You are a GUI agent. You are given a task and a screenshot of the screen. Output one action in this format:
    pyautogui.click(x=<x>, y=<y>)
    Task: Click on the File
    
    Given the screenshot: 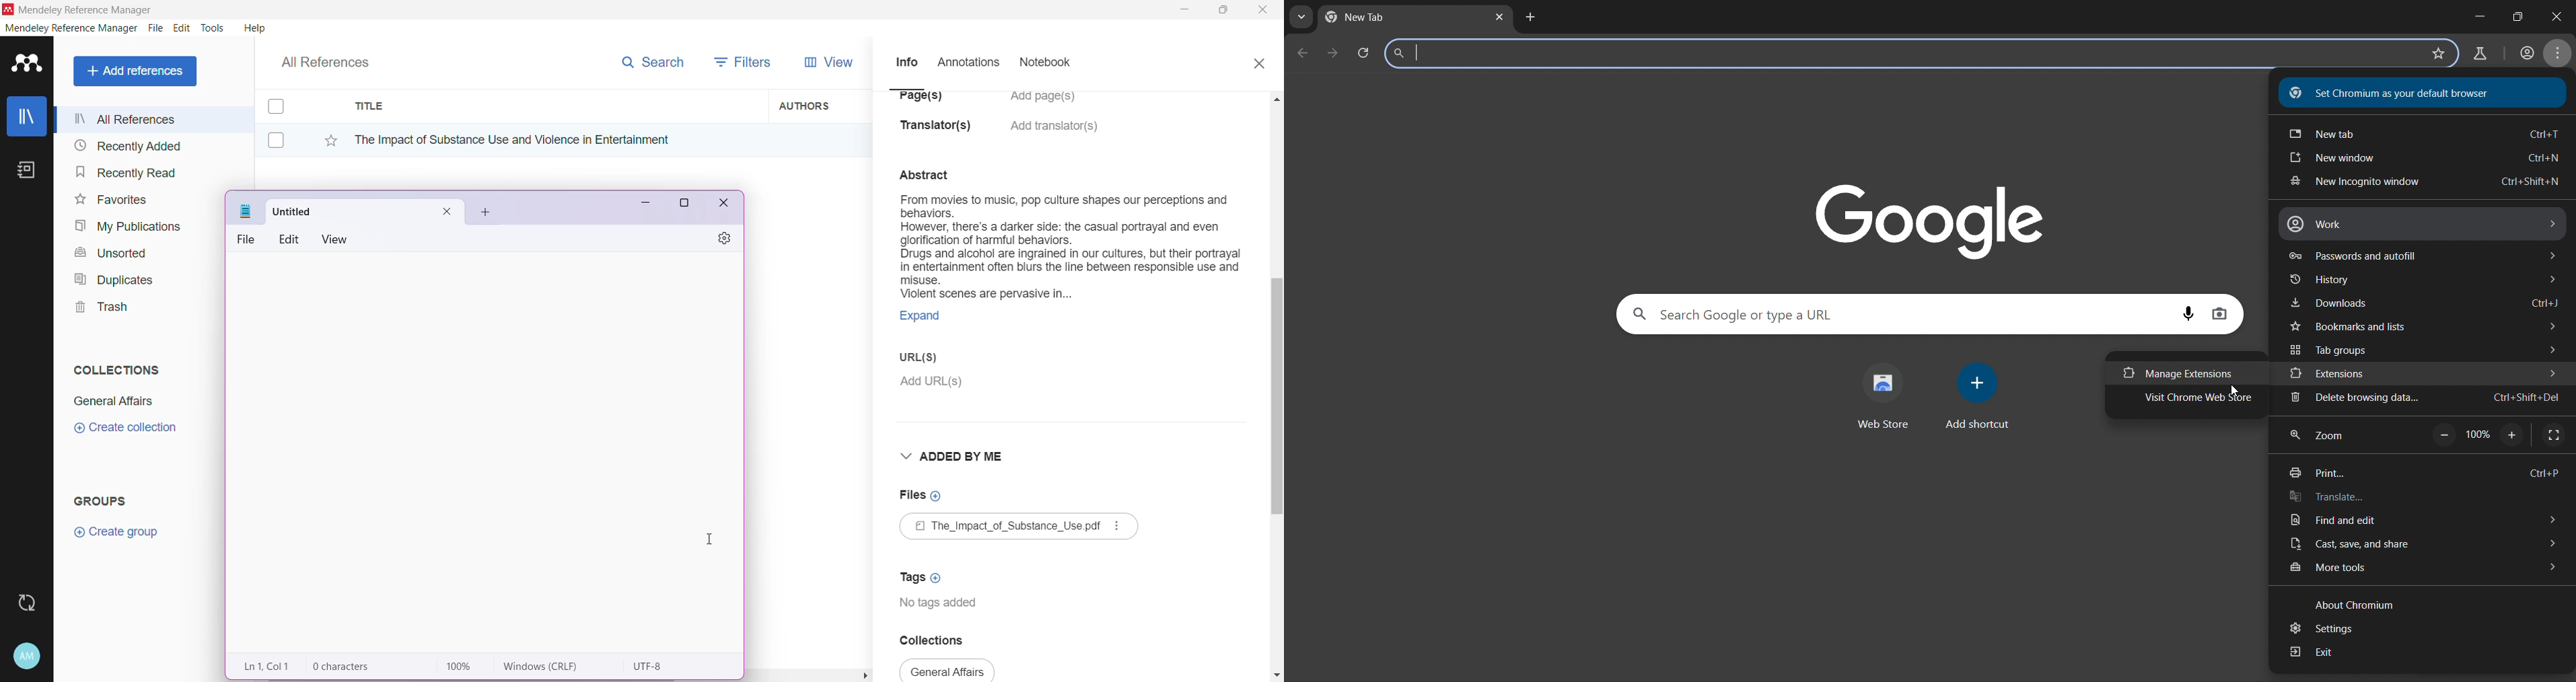 What is the action you would take?
    pyautogui.click(x=156, y=29)
    